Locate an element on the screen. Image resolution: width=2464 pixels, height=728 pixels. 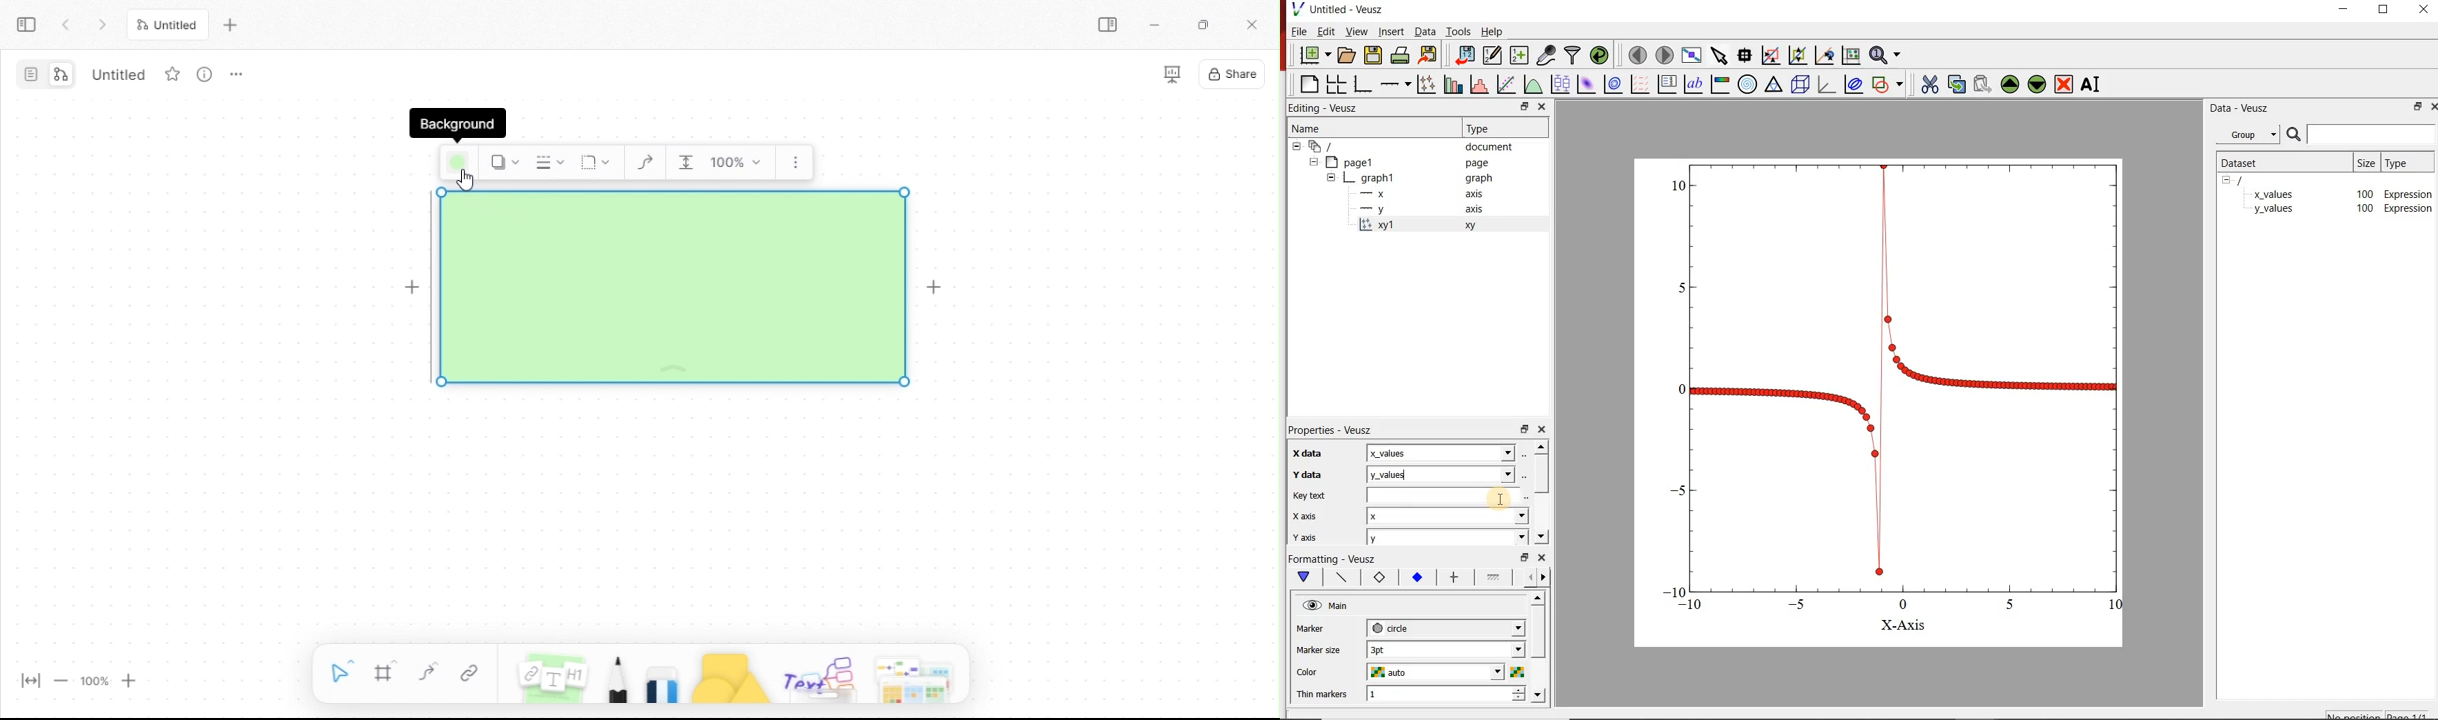
X-Axis is located at coordinates (1903, 626).